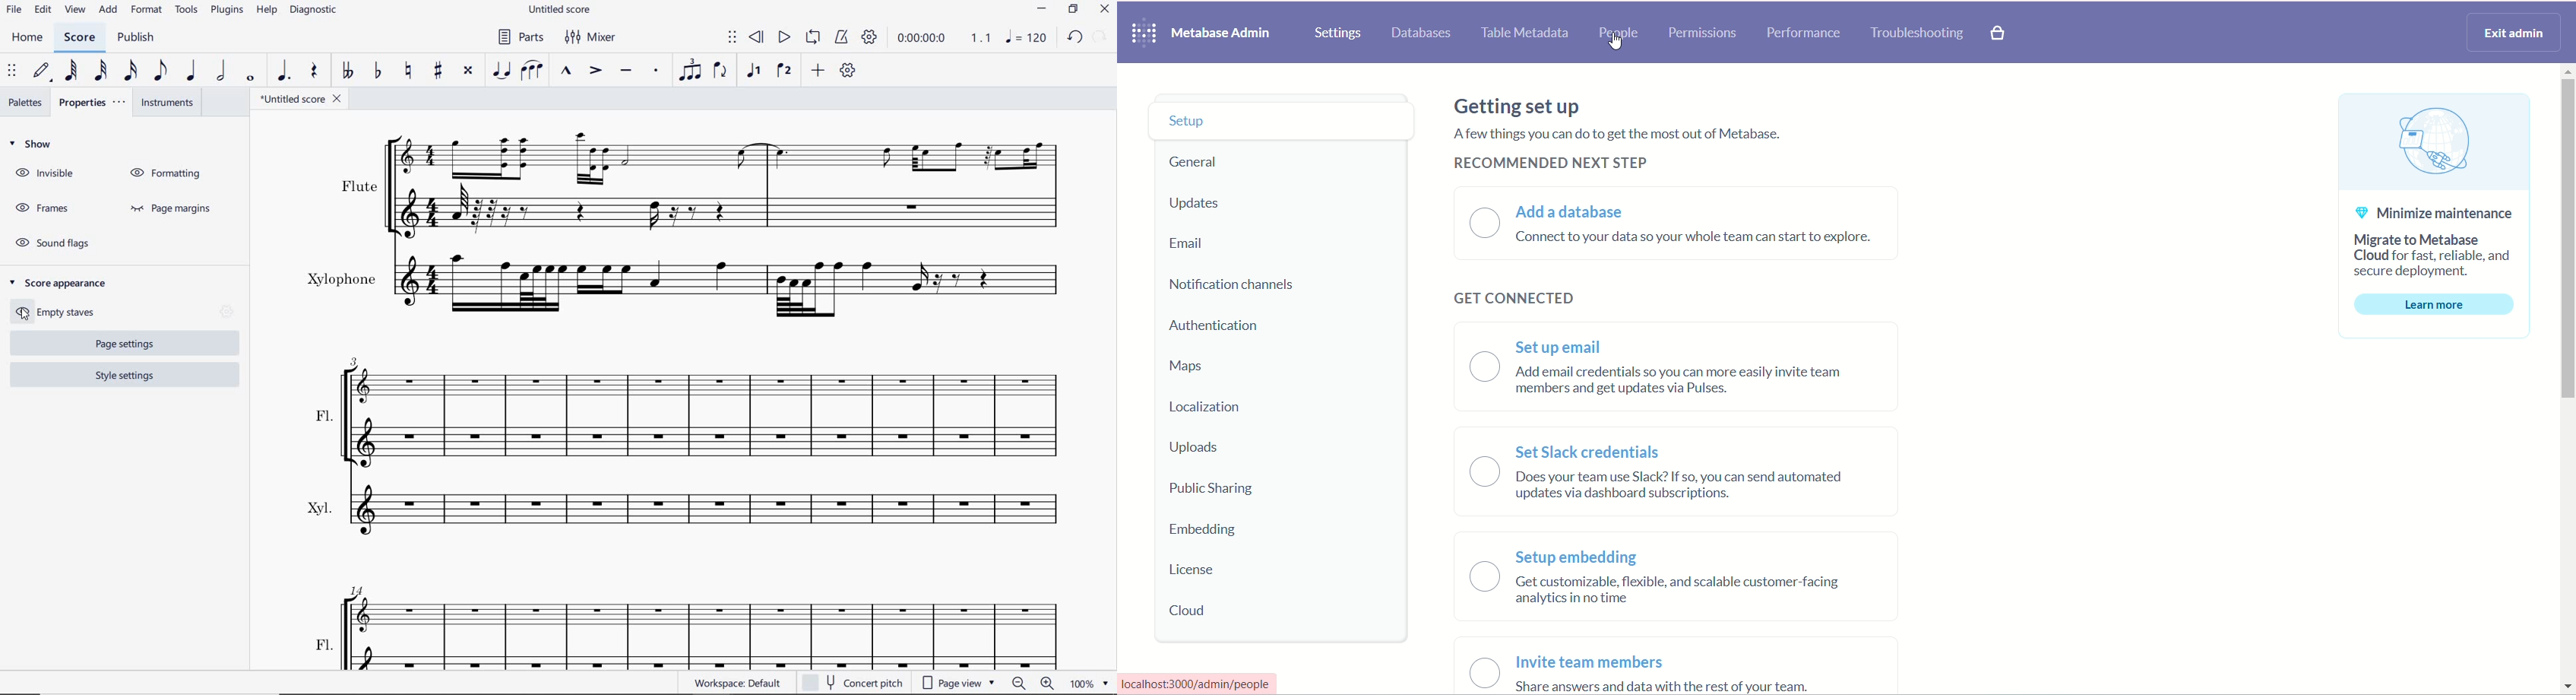  Describe the element at coordinates (1998, 33) in the screenshot. I see `explore paid features` at that location.